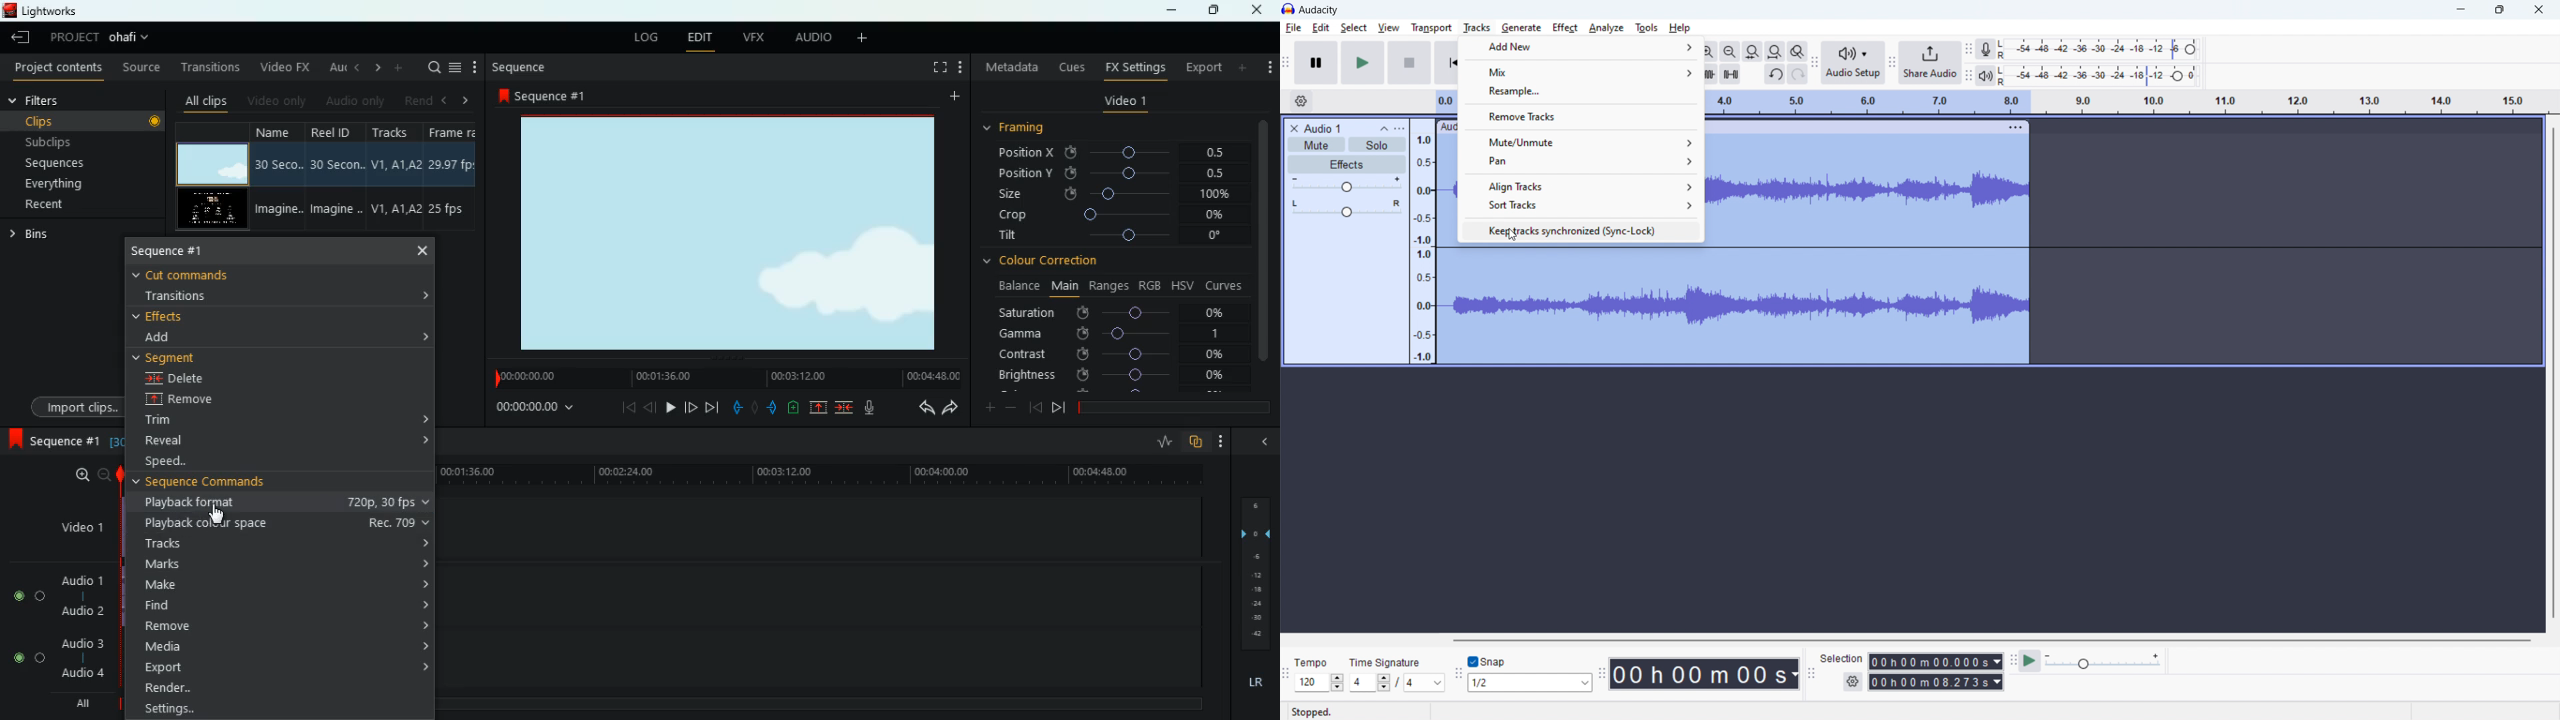 The width and height of the screenshot is (2576, 728). Describe the element at coordinates (87, 121) in the screenshot. I see `clips` at that location.